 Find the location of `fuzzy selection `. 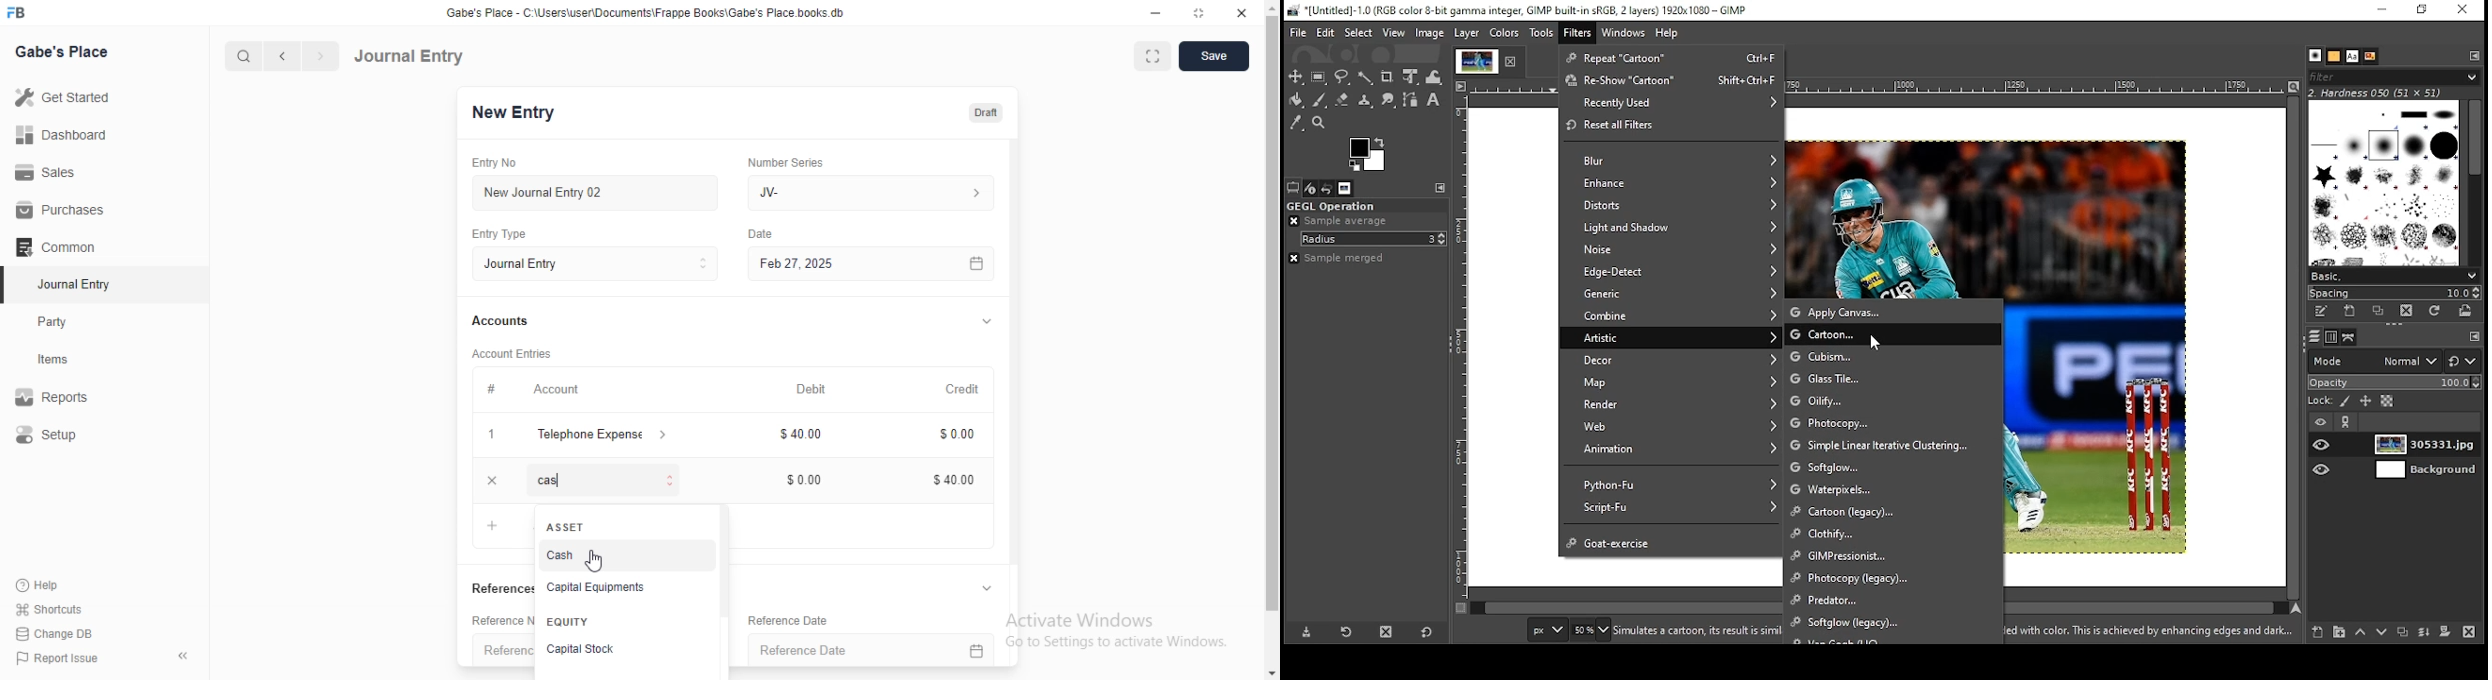

fuzzy selection  is located at coordinates (1365, 77).